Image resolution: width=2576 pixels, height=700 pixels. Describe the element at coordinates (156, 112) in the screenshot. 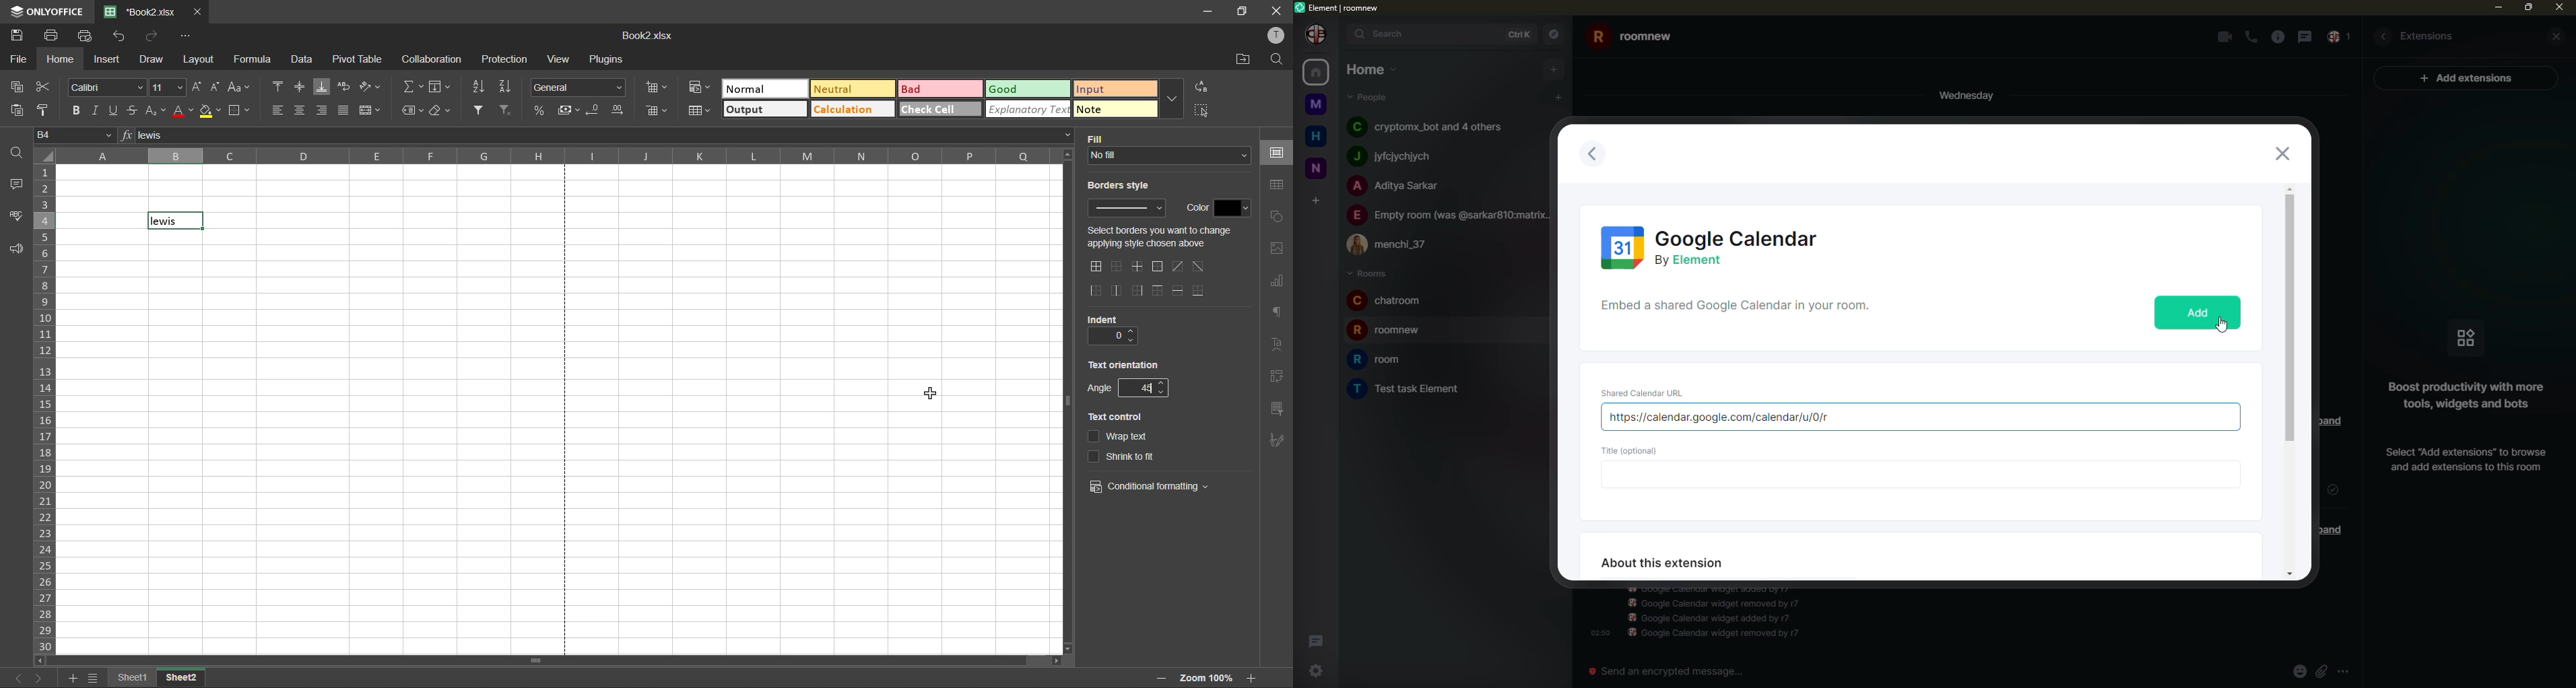

I see `sub/superscript` at that location.